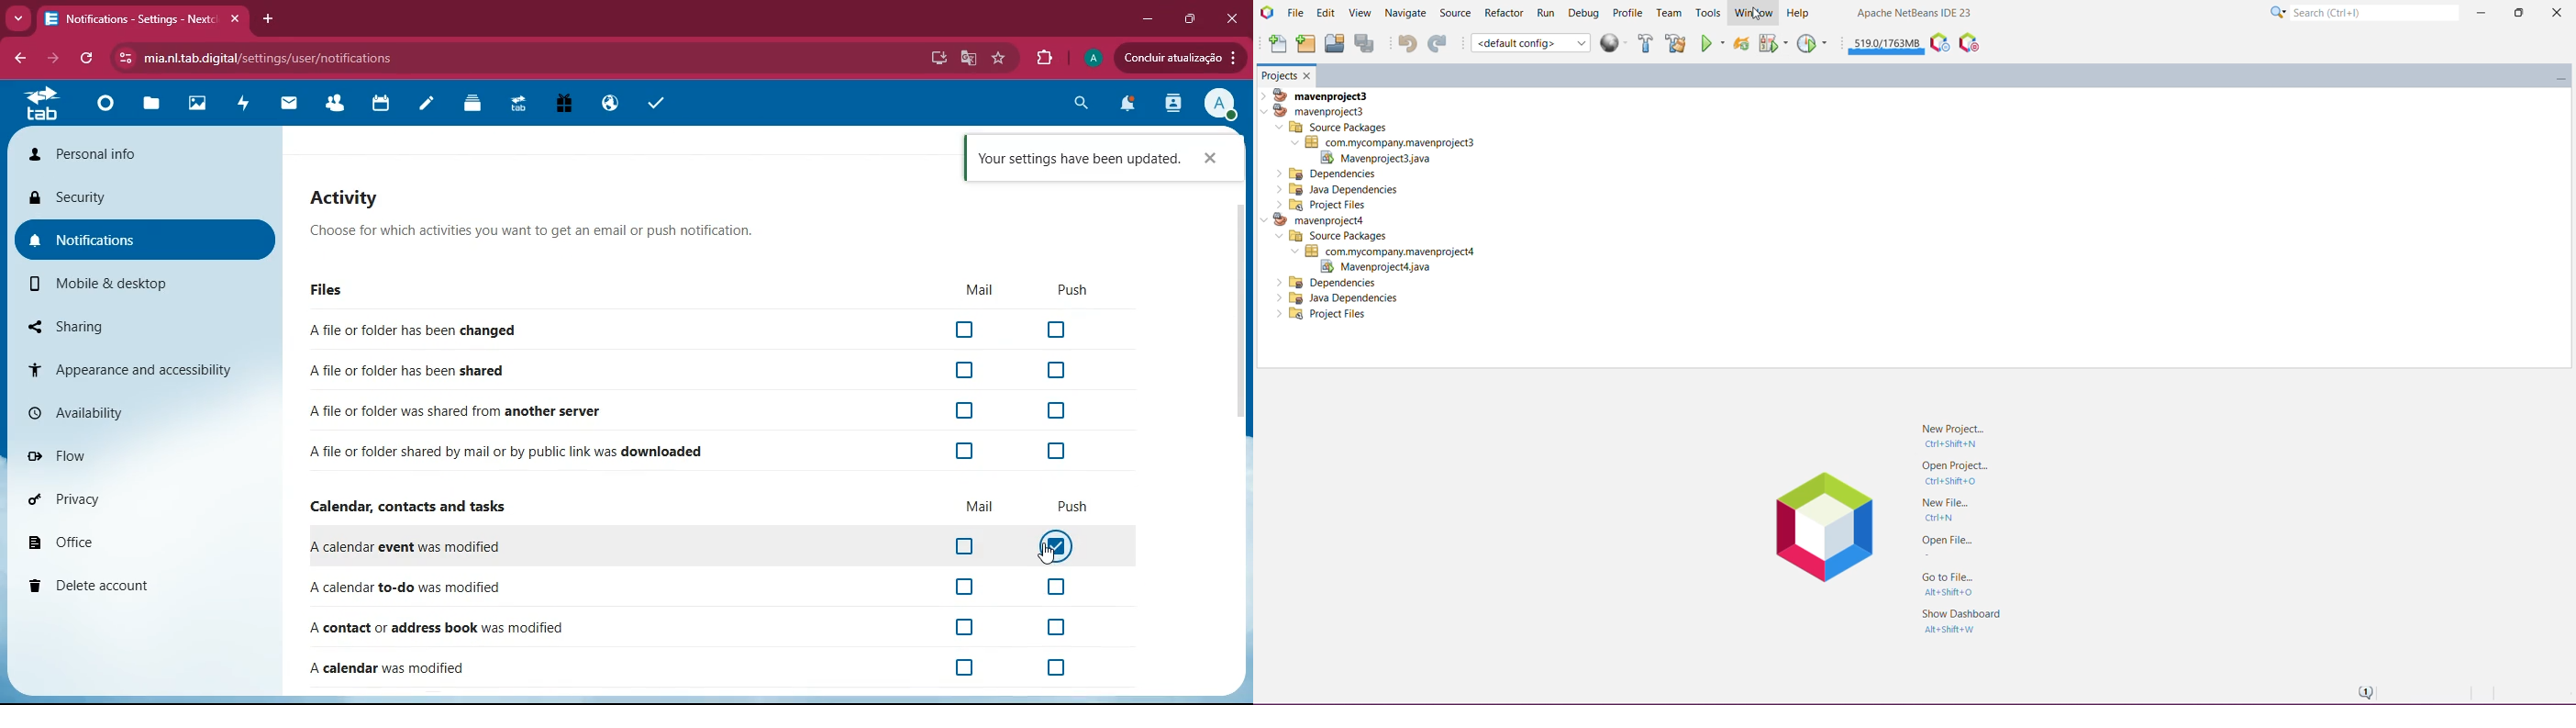 This screenshot has width=2576, height=728. What do you see at coordinates (1676, 43) in the screenshot?
I see `Clean and Build Project` at bounding box center [1676, 43].